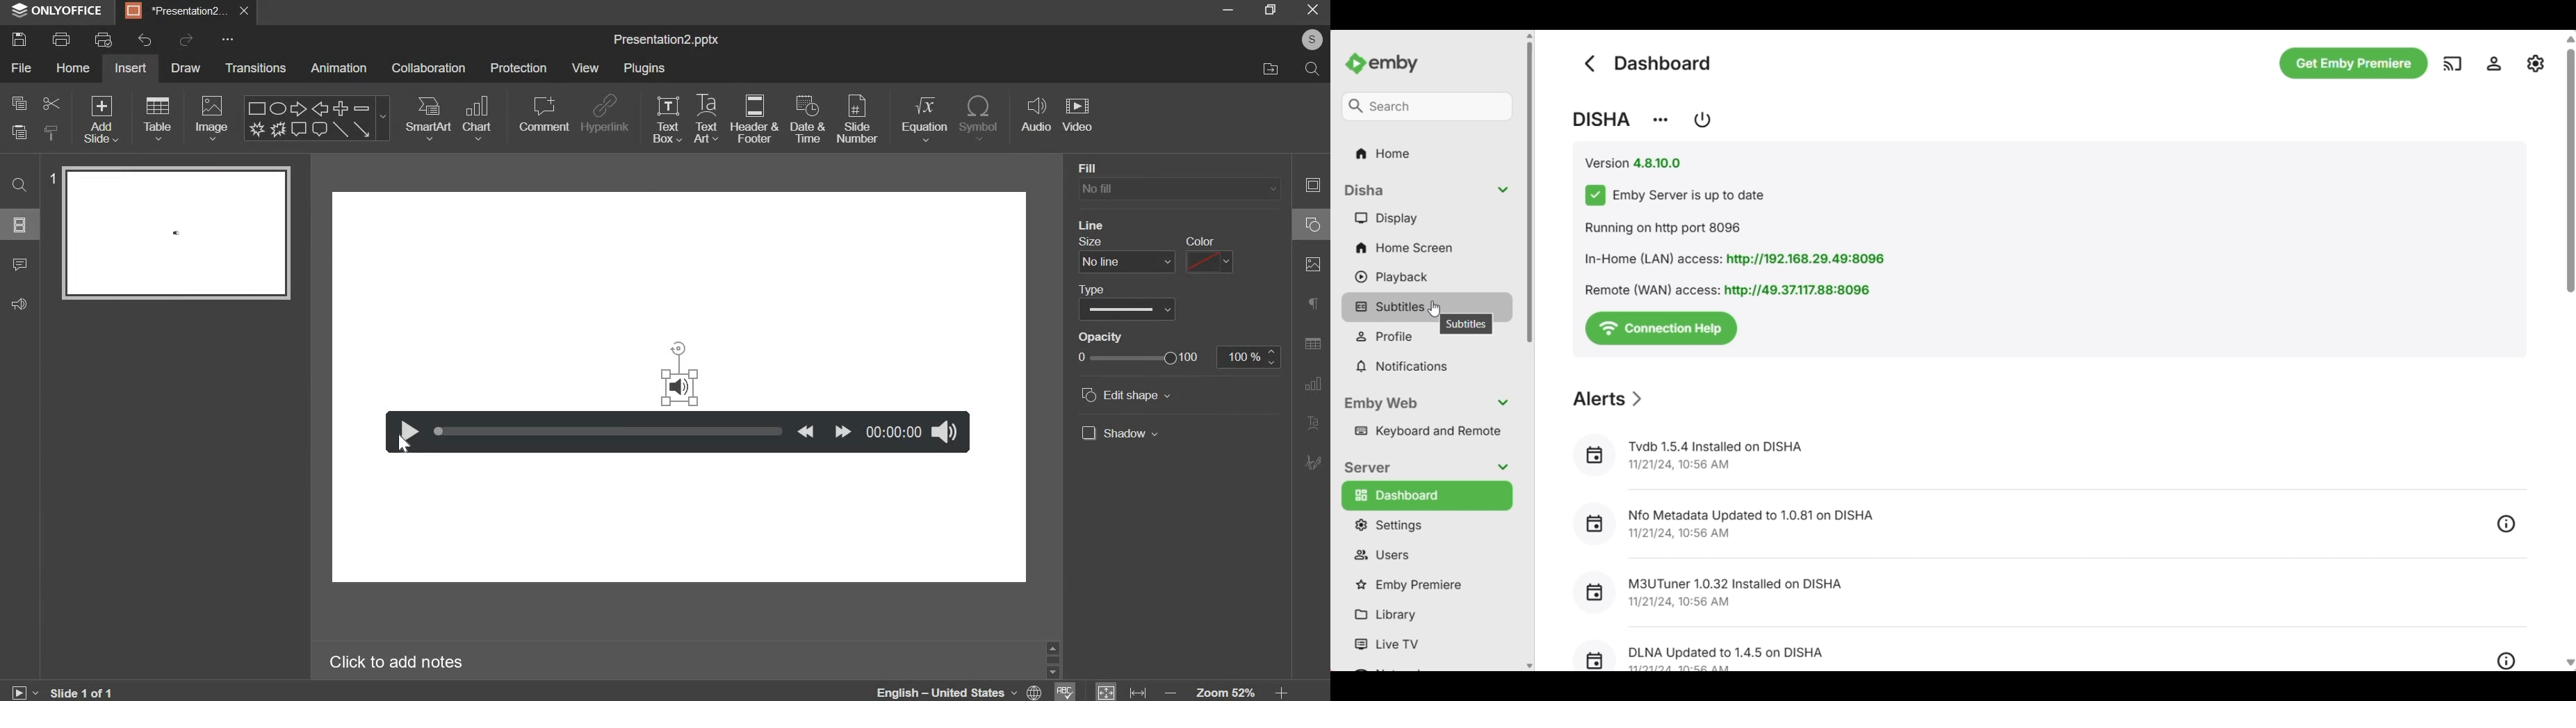 The width and height of the screenshot is (2576, 728). Describe the element at coordinates (1091, 241) in the screenshot. I see `size` at that location.